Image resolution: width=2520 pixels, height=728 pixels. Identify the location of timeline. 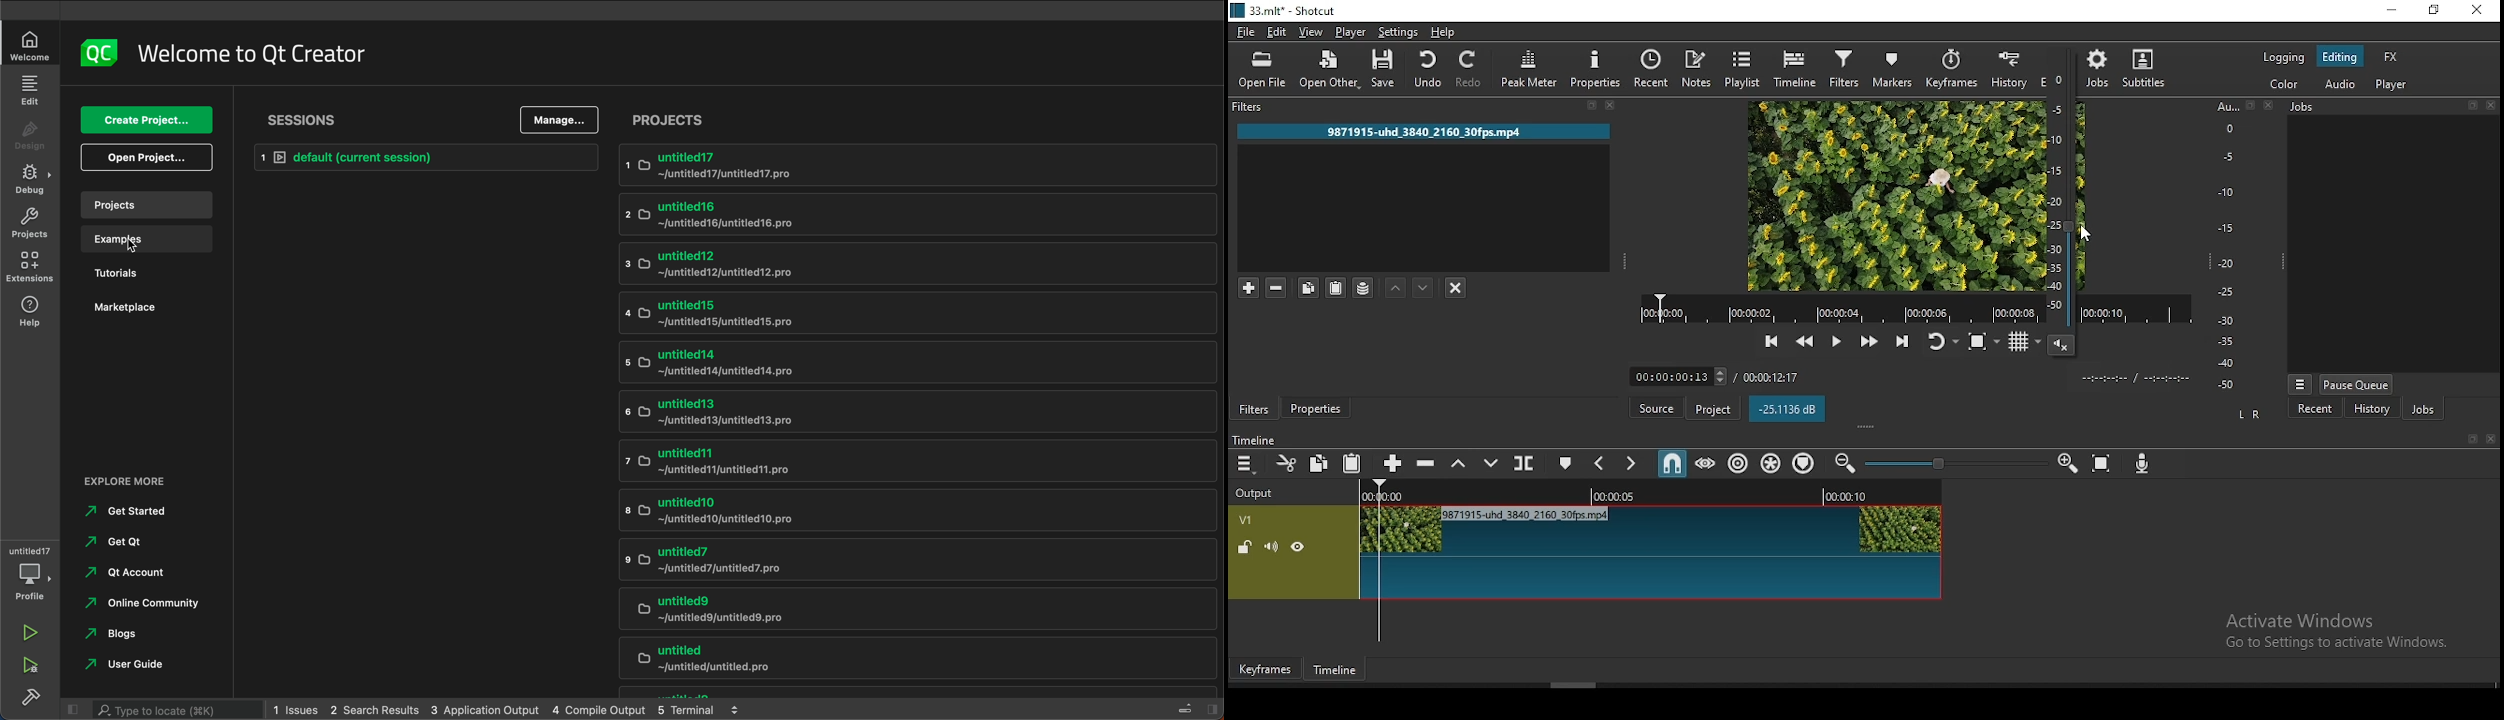
(1794, 71).